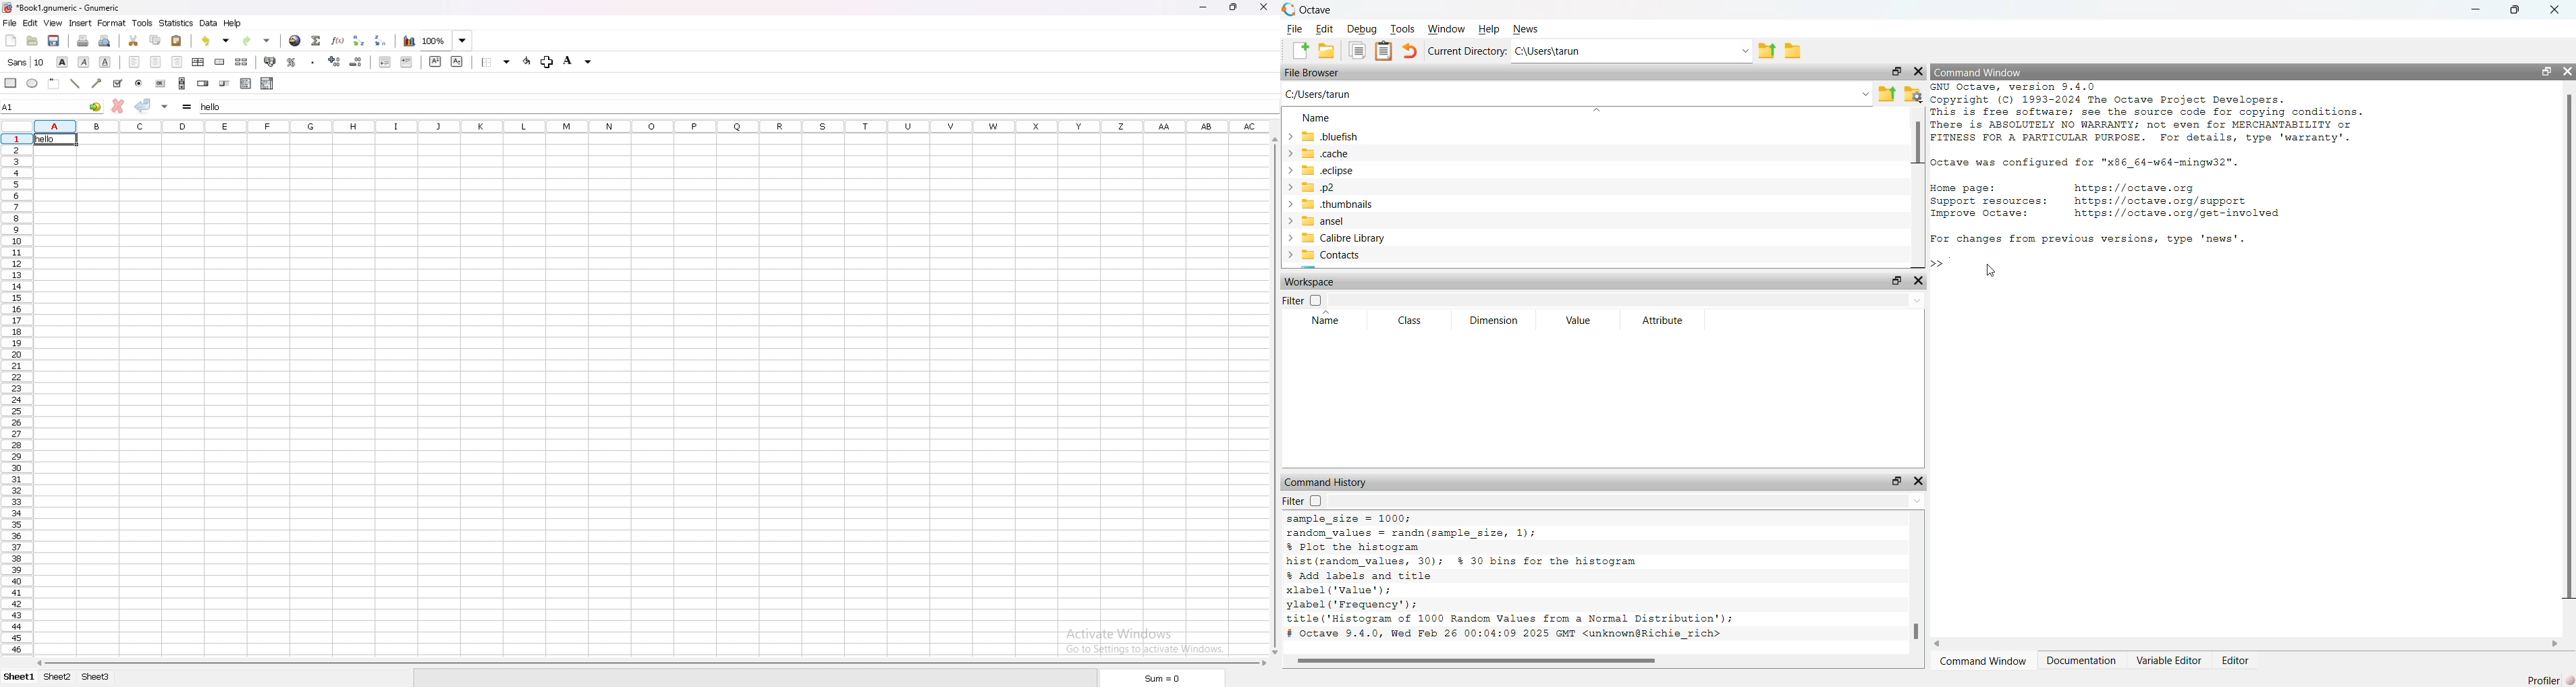 This screenshot has height=700, width=2576. I want to click on sheet 3, so click(96, 676).